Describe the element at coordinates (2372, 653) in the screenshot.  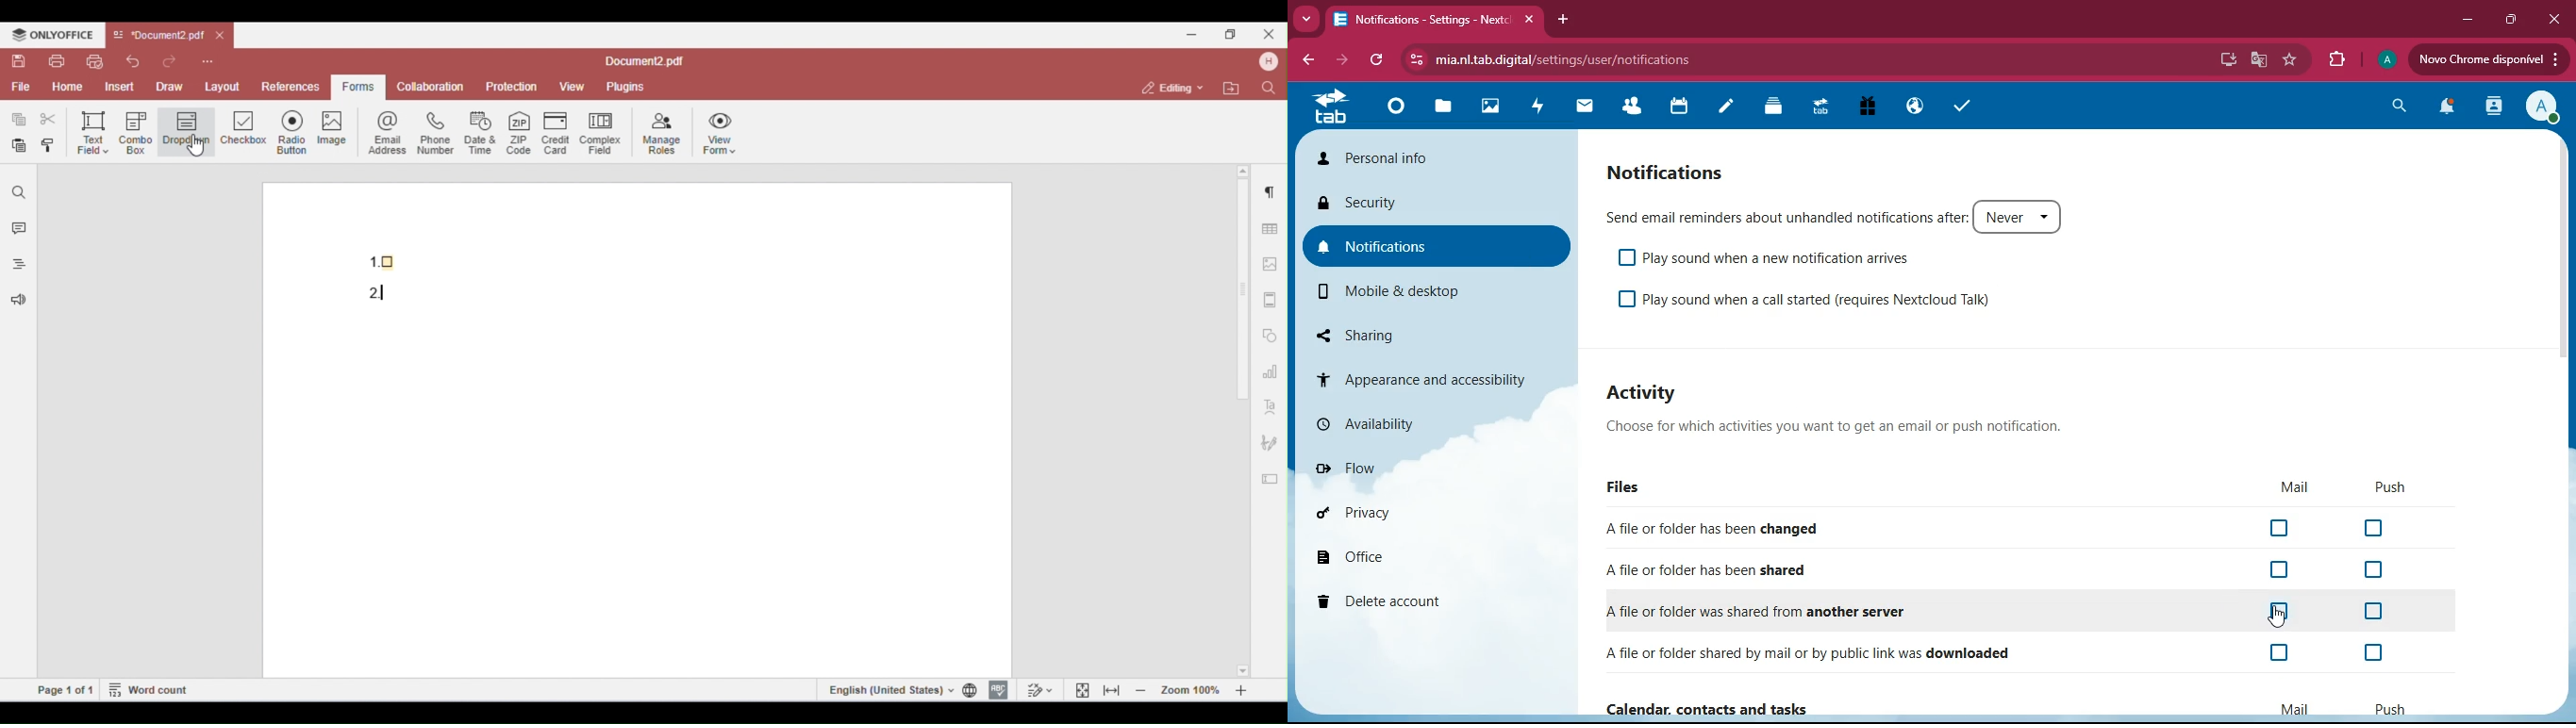
I see `off` at that location.